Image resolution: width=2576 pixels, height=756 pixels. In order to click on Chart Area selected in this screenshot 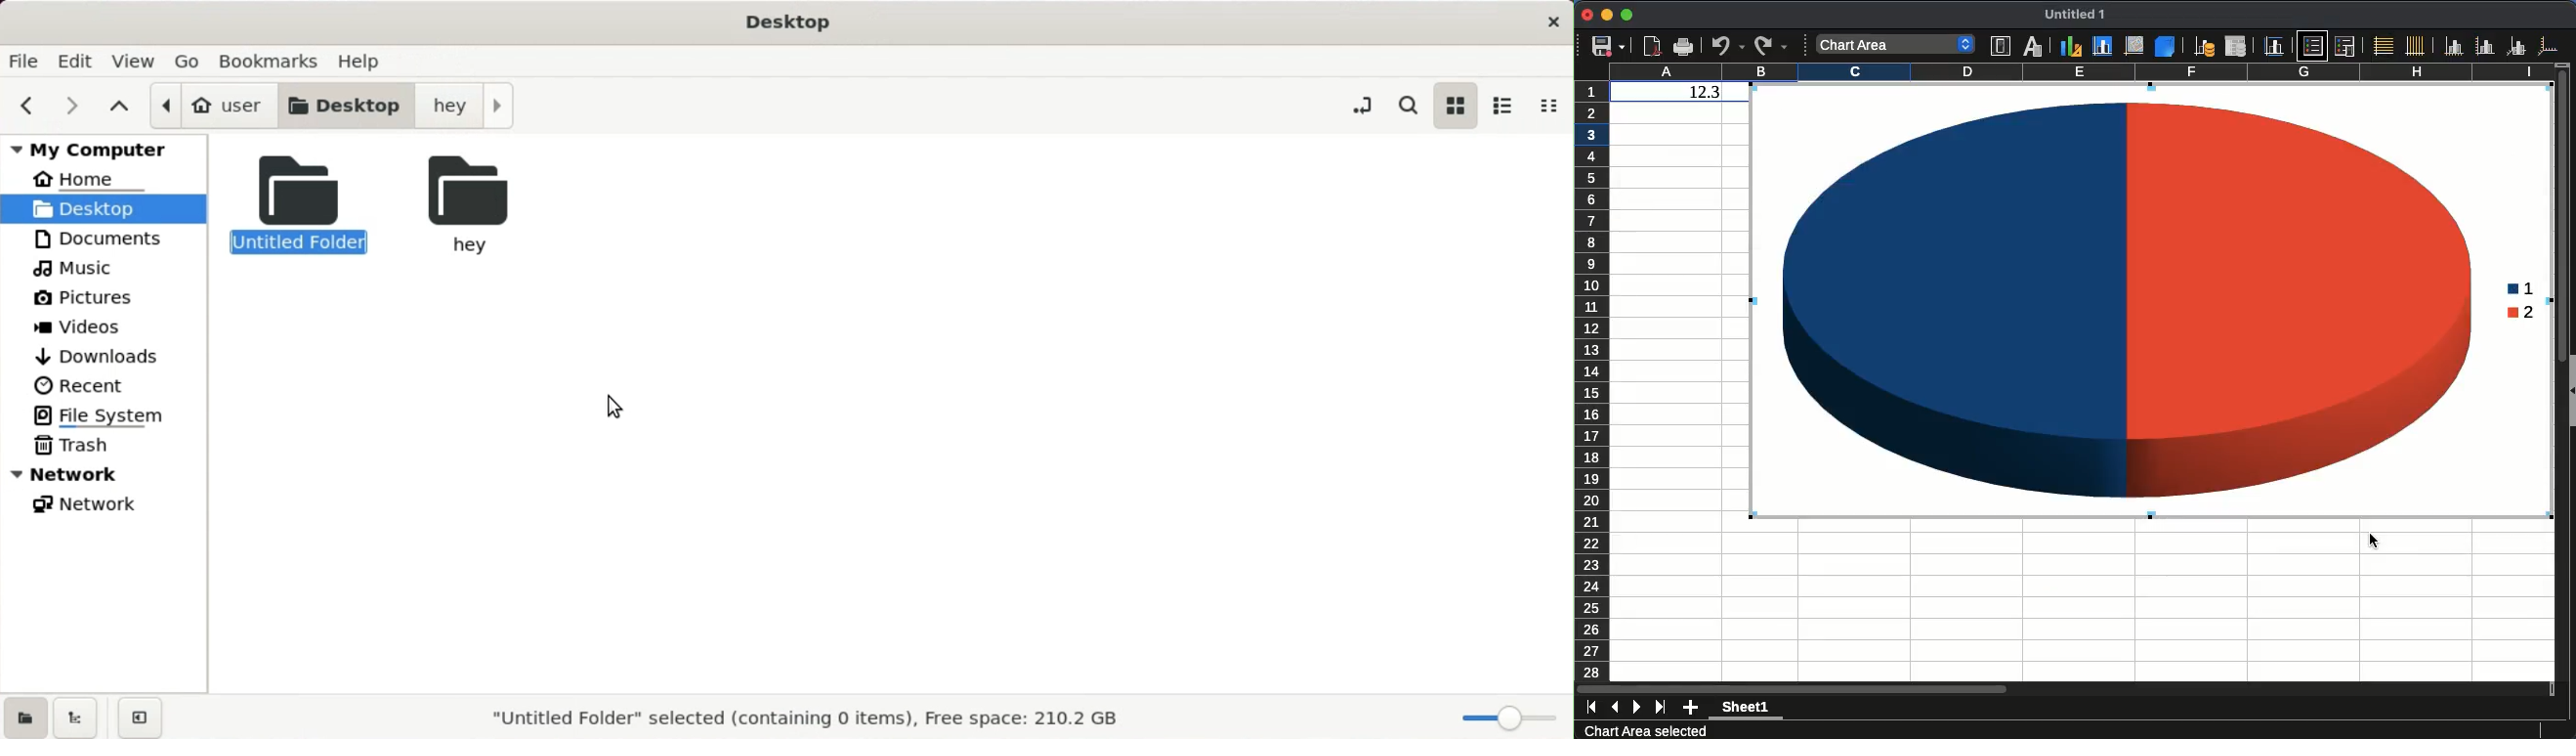, I will do `click(1645, 730)`.